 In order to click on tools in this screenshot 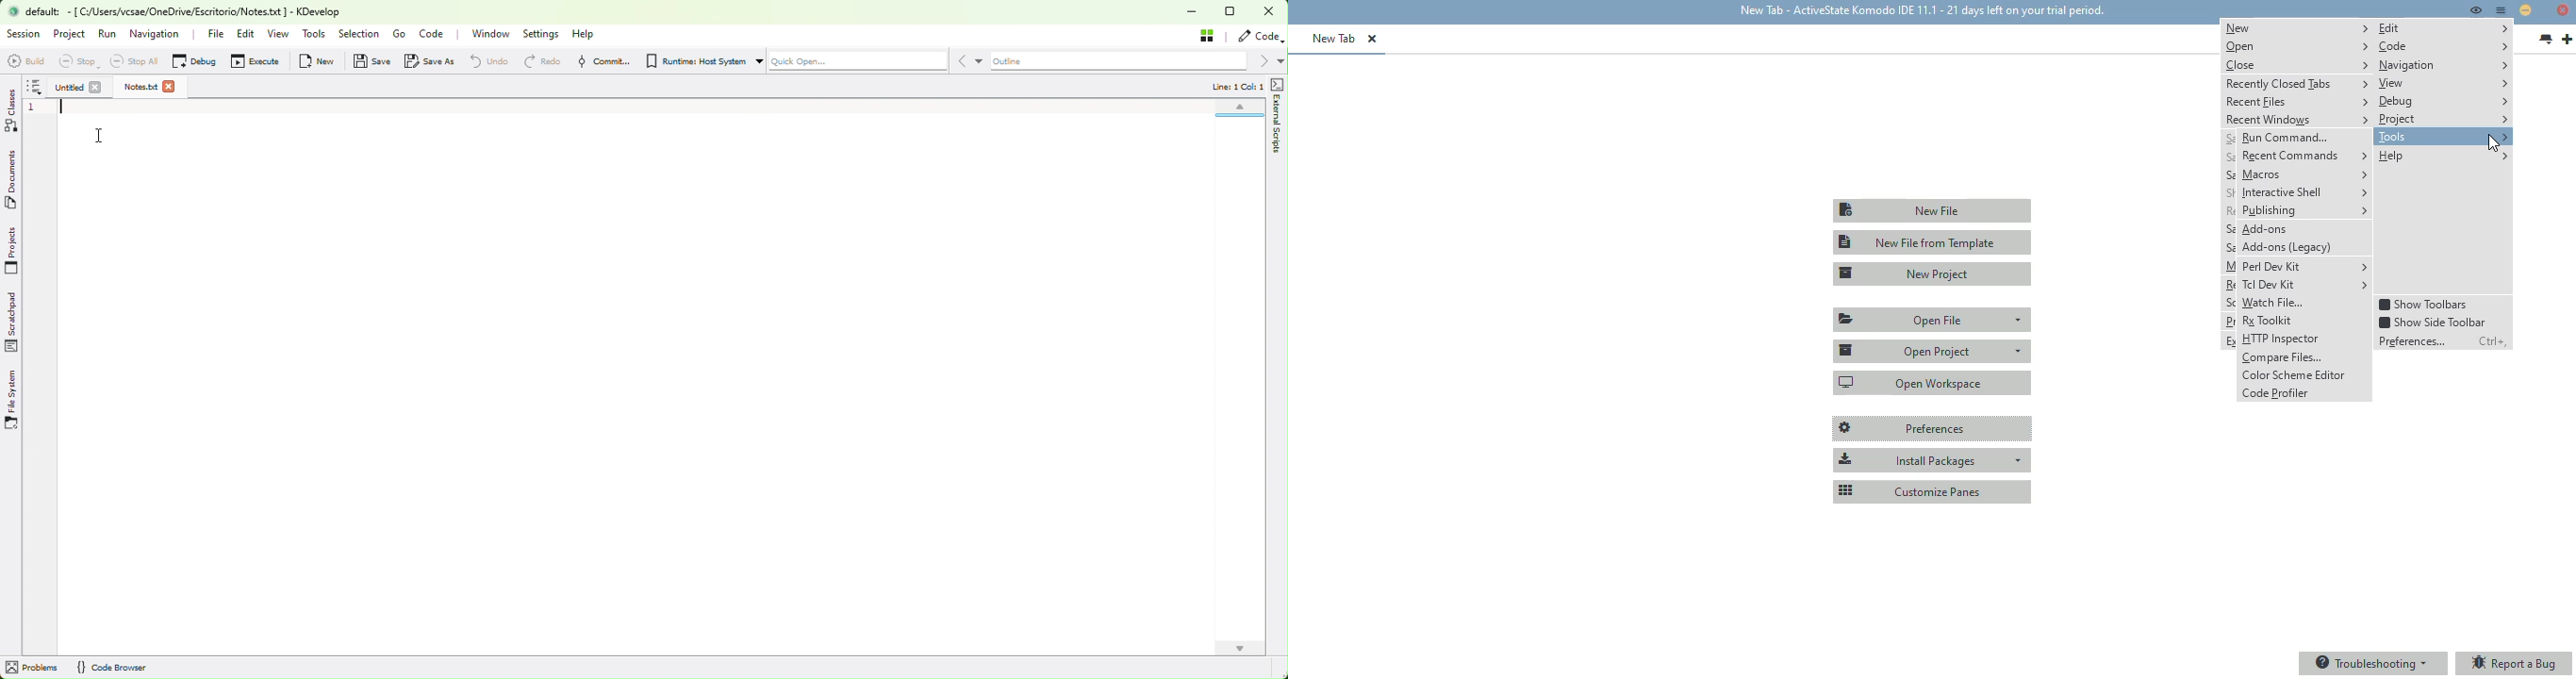, I will do `click(2443, 137)`.